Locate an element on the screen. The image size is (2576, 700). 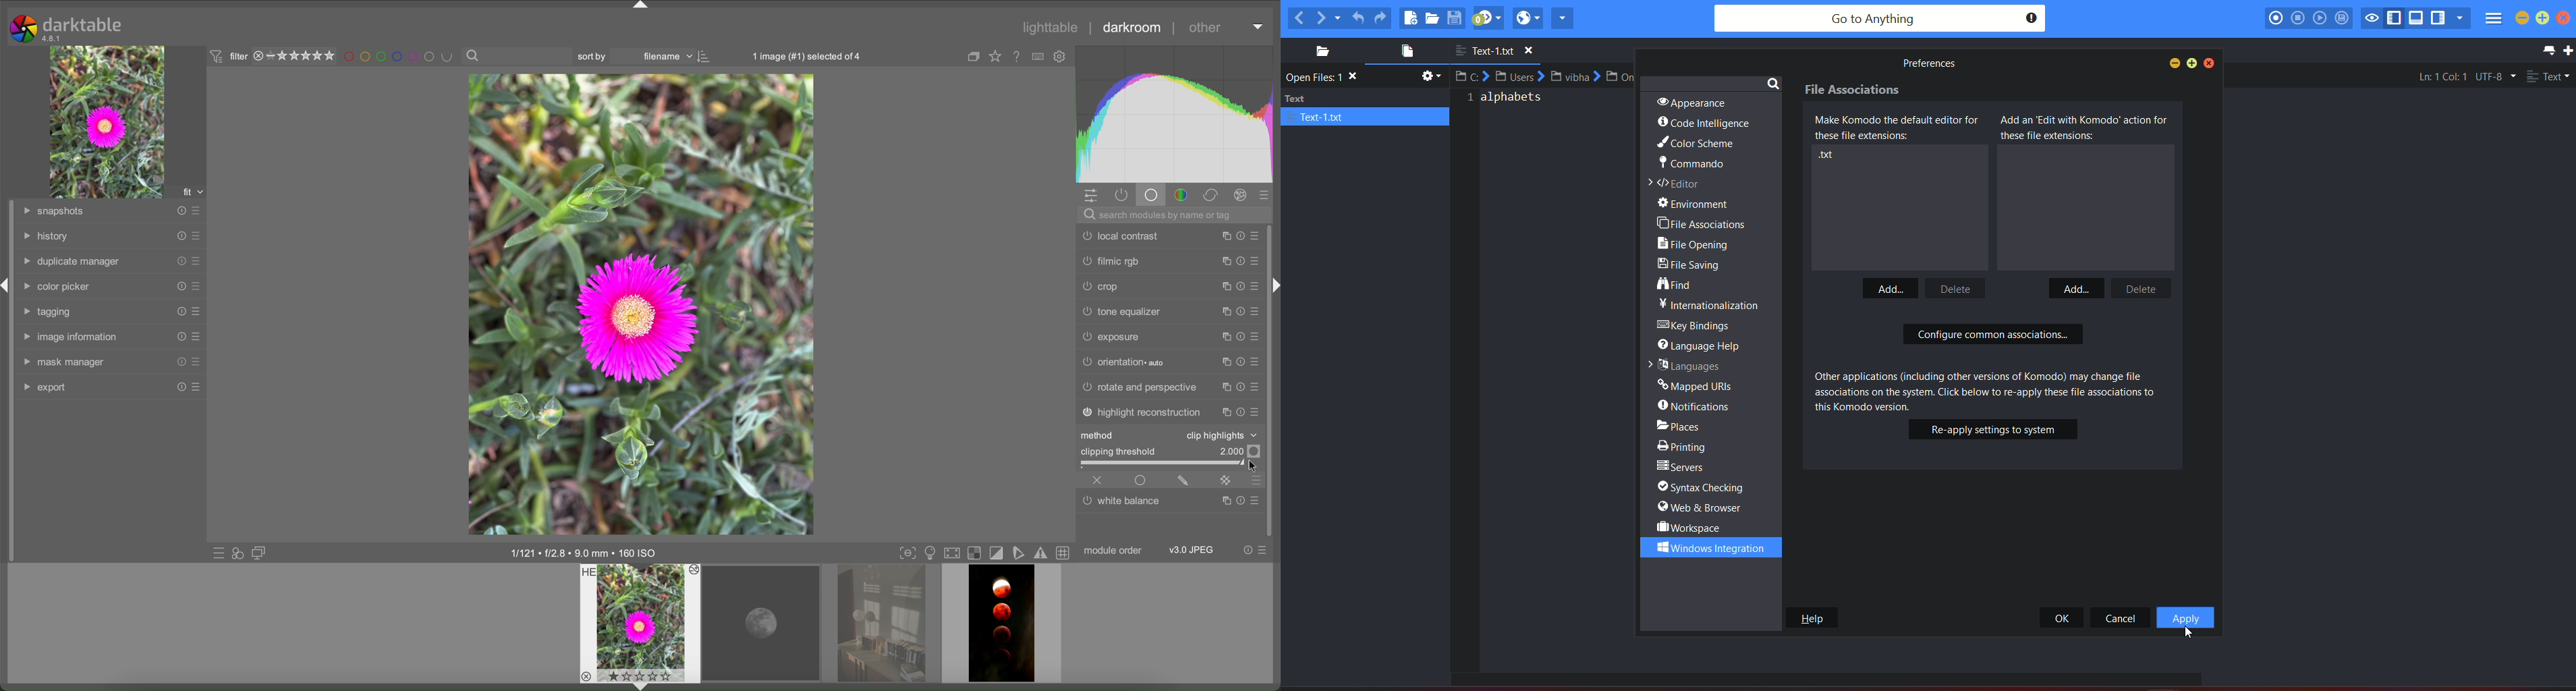
slider is located at coordinates (1172, 464).